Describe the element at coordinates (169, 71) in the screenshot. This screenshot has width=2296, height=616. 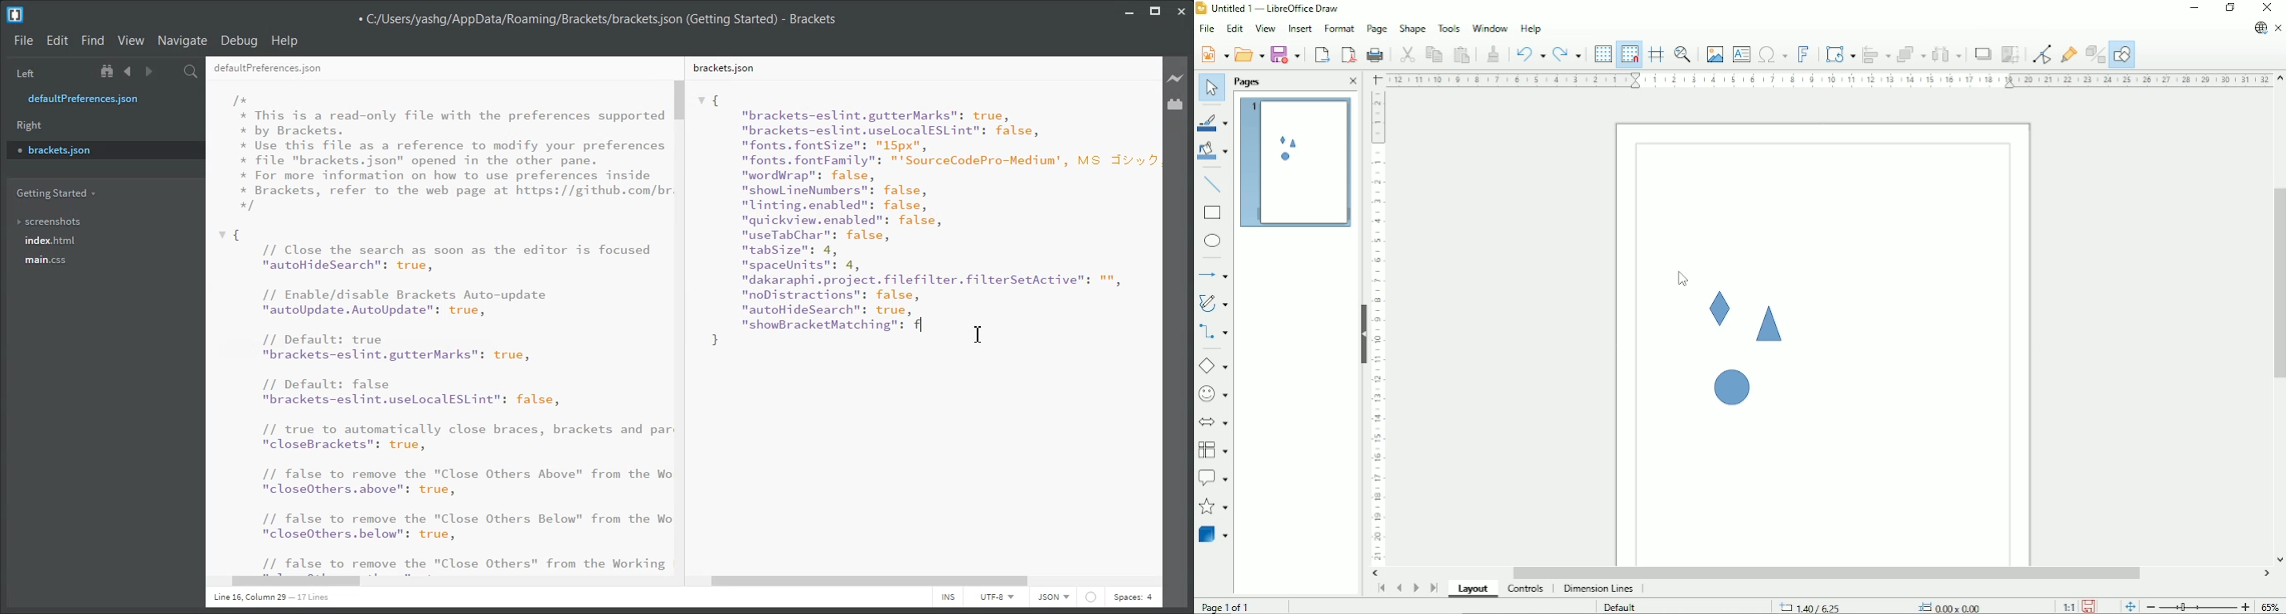
I see `Split the editor vertically or Horizontally` at that location.